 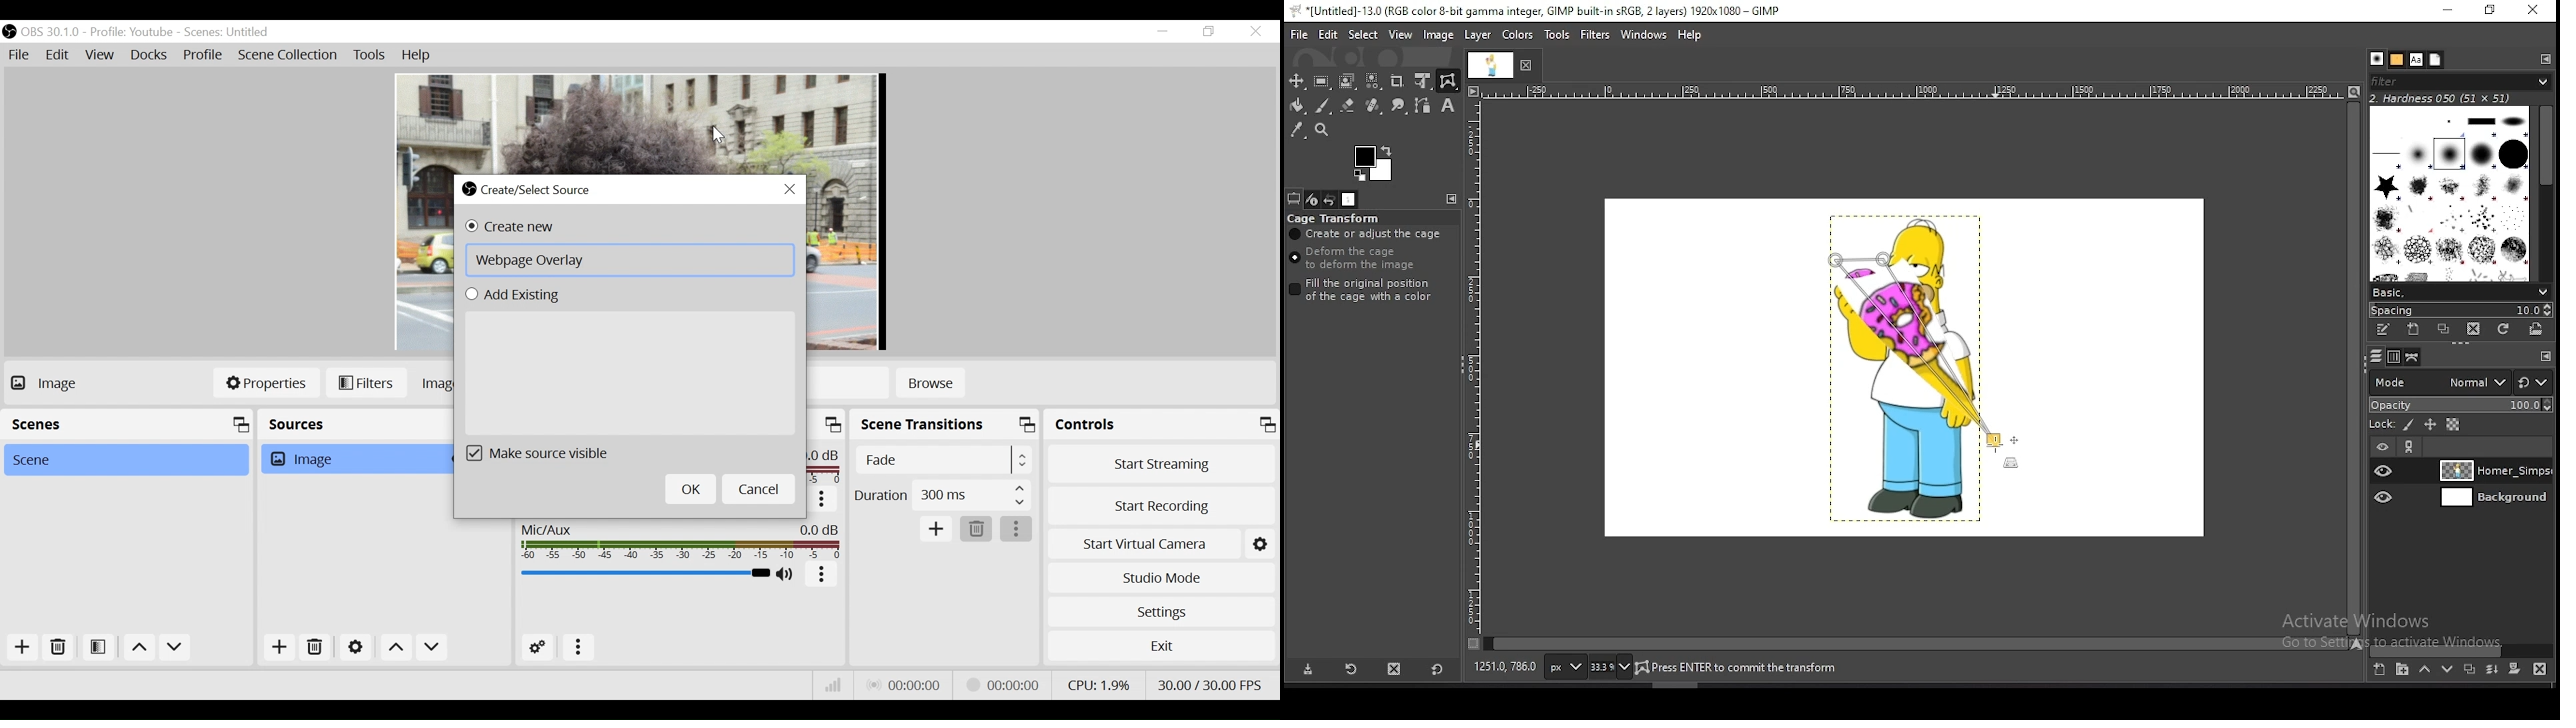 What do you see at coordinates (2512, 669) in the screenshot?
I see `add a mask` at bounding box center [2512, 669].